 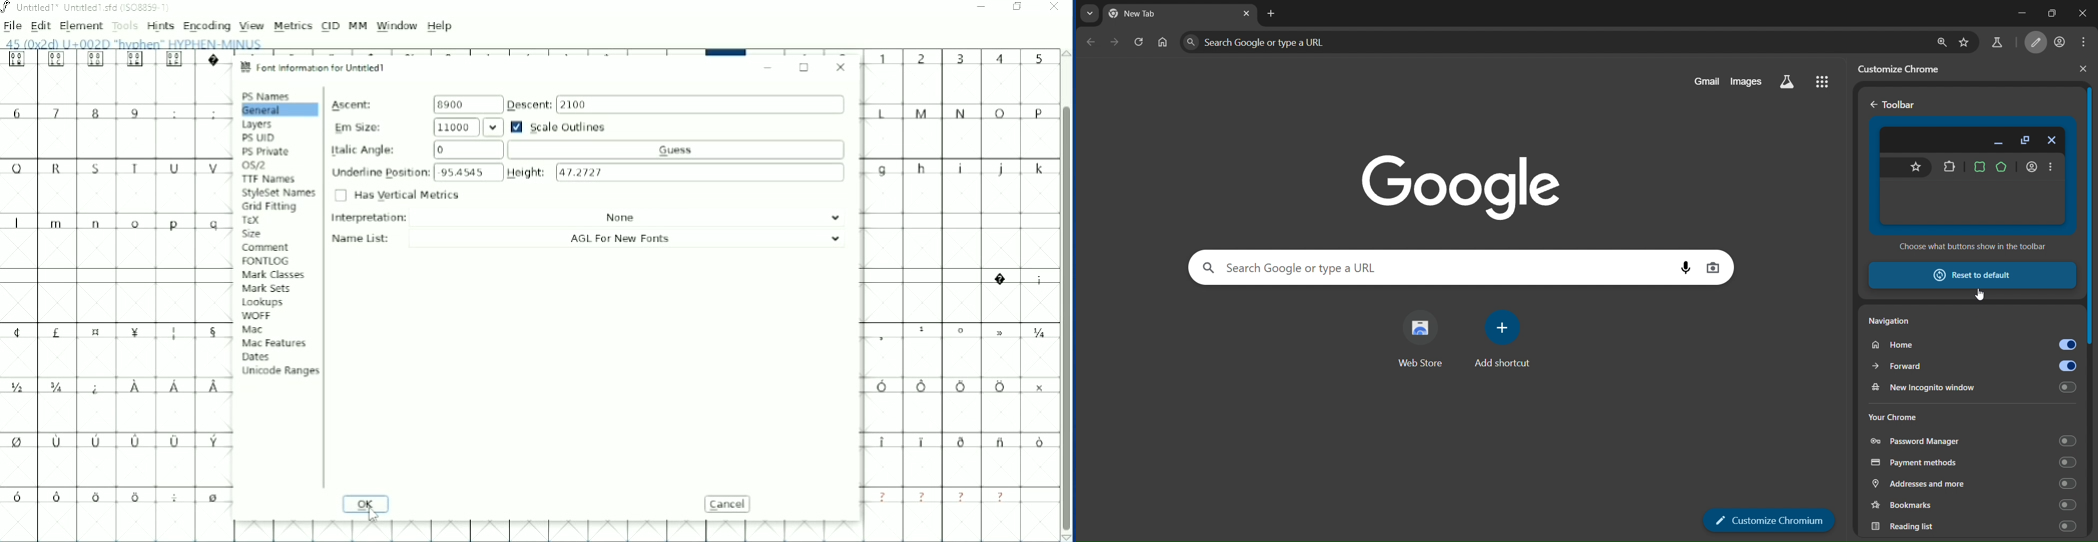 I want to click on PS Names, so click(x=267, y=96).